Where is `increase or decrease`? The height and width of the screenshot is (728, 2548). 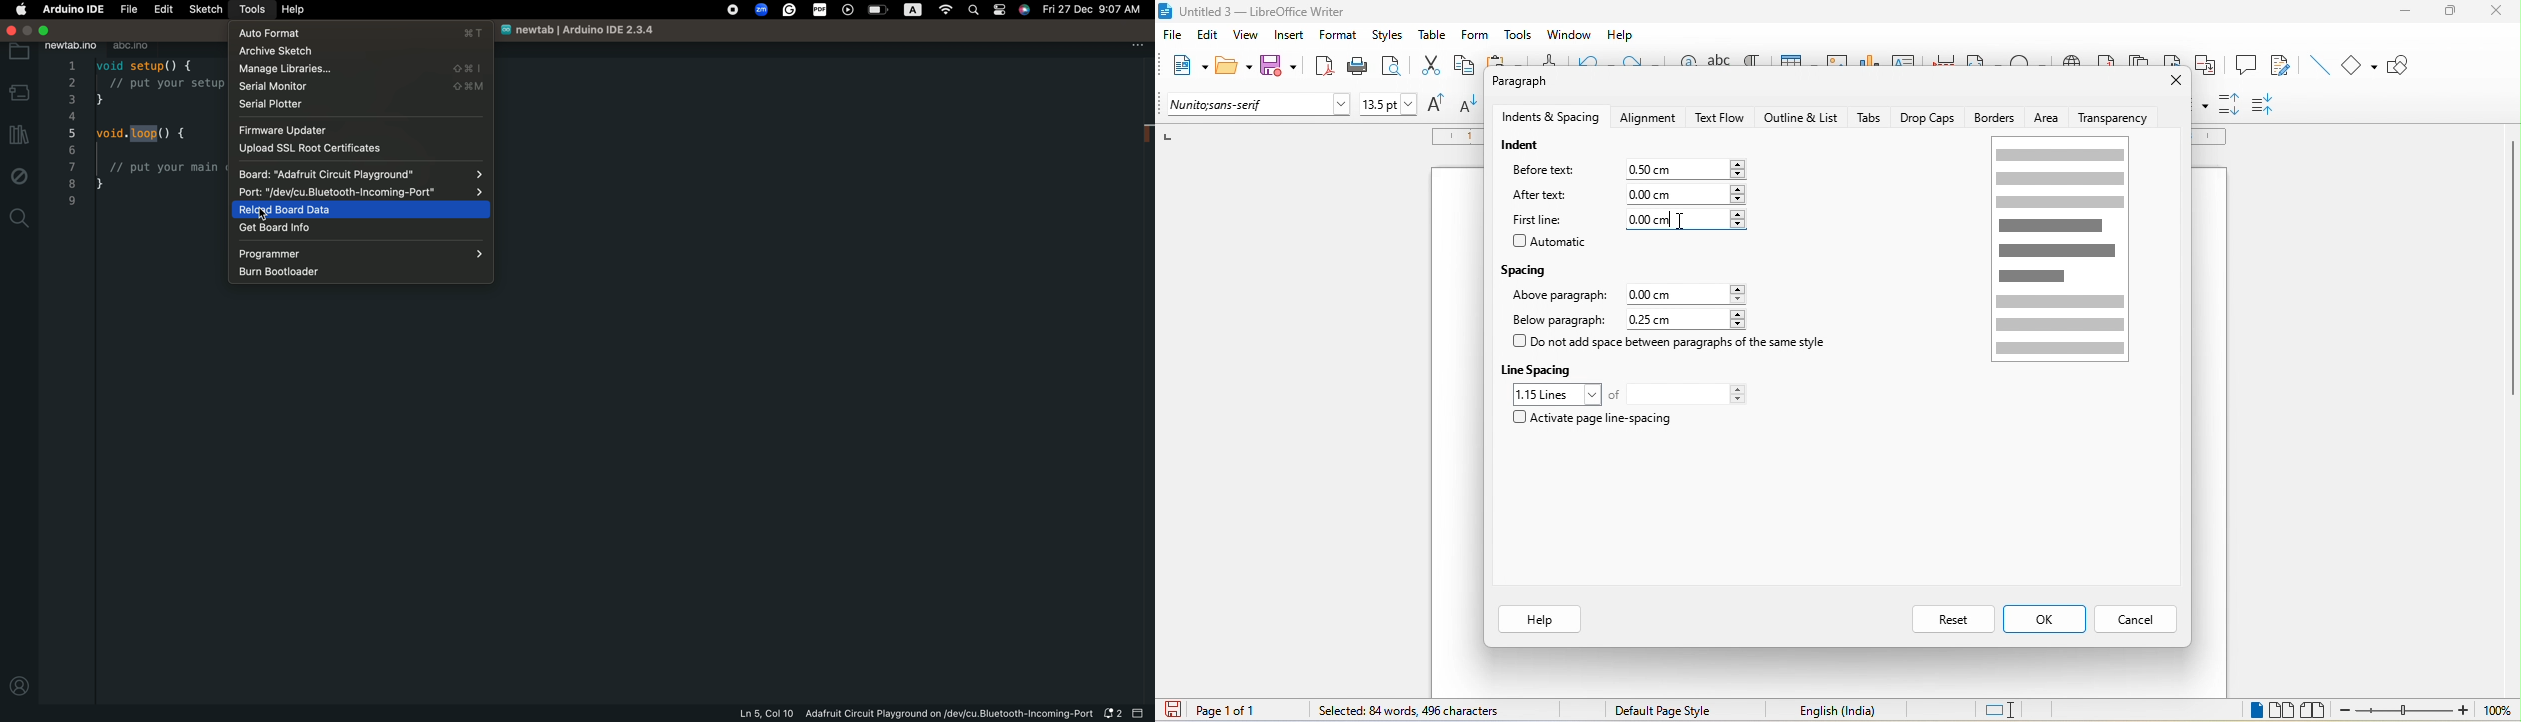 increase or decrease is located at coordinates (1738, 195).